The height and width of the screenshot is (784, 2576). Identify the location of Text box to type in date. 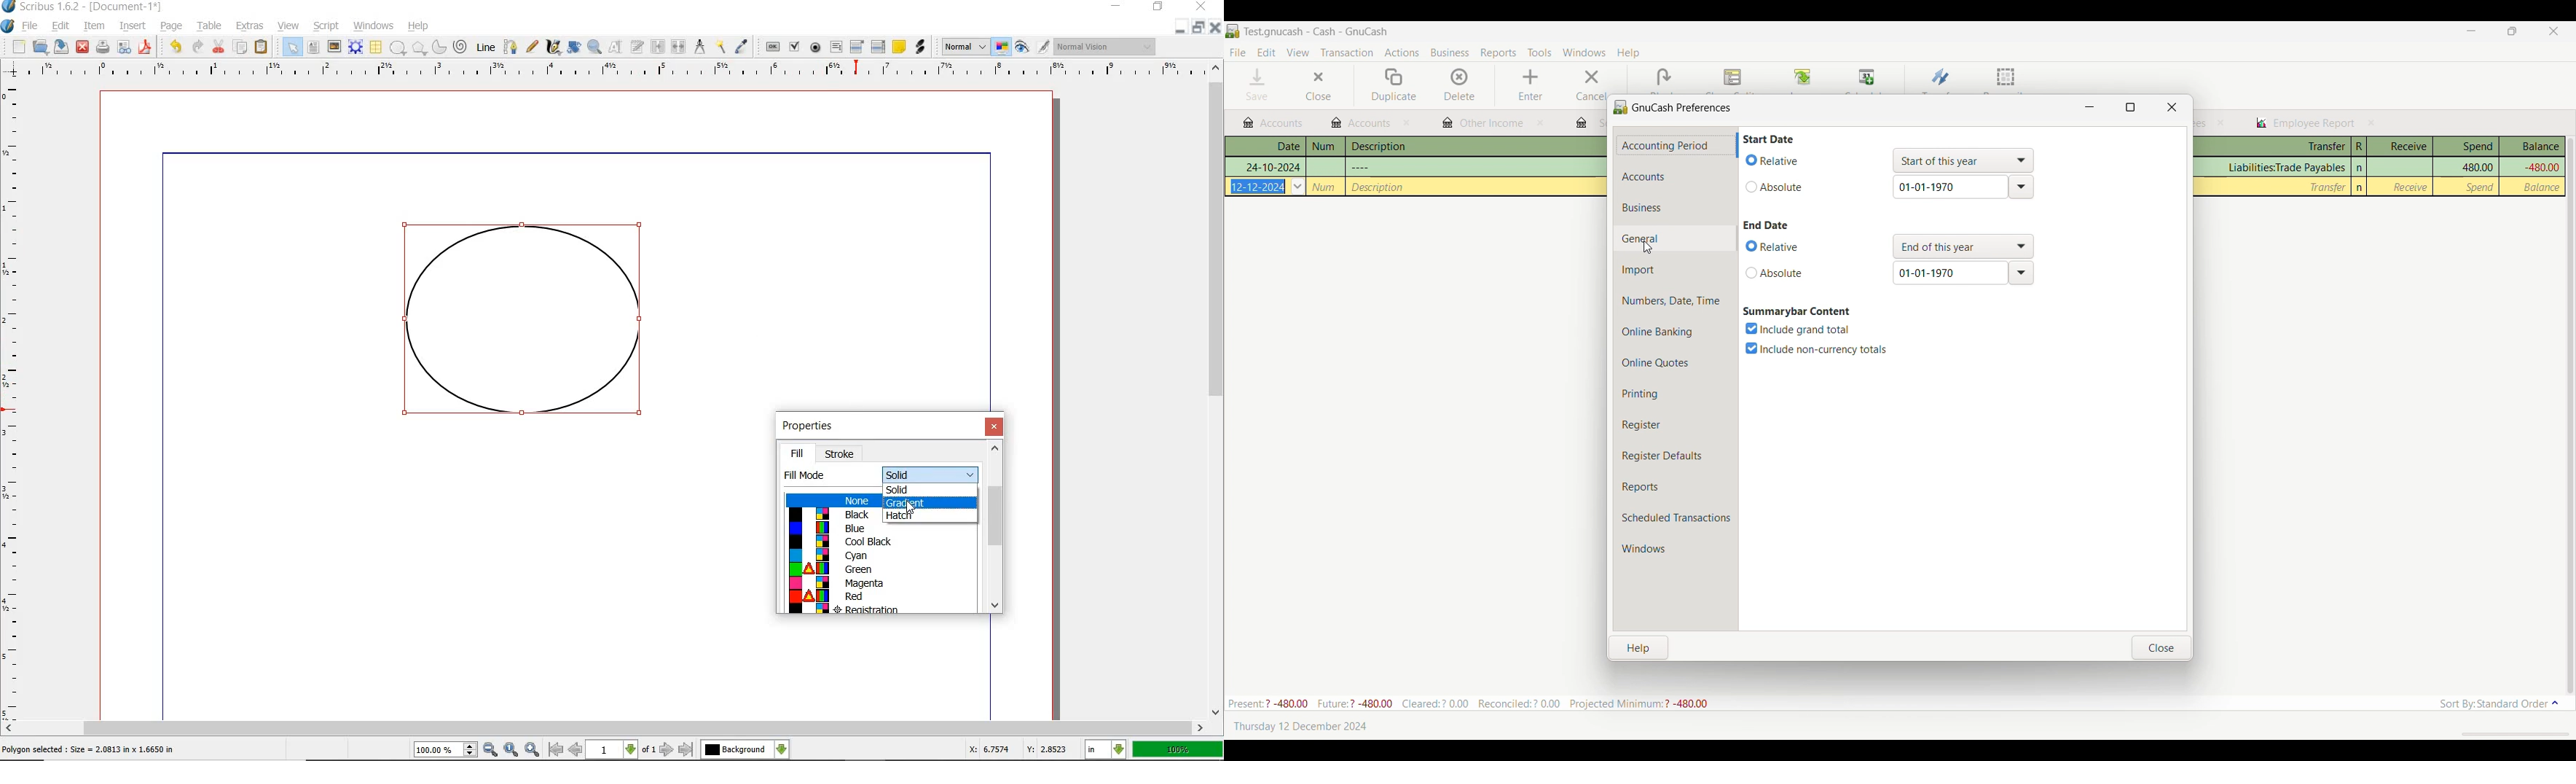
(1950, 187).